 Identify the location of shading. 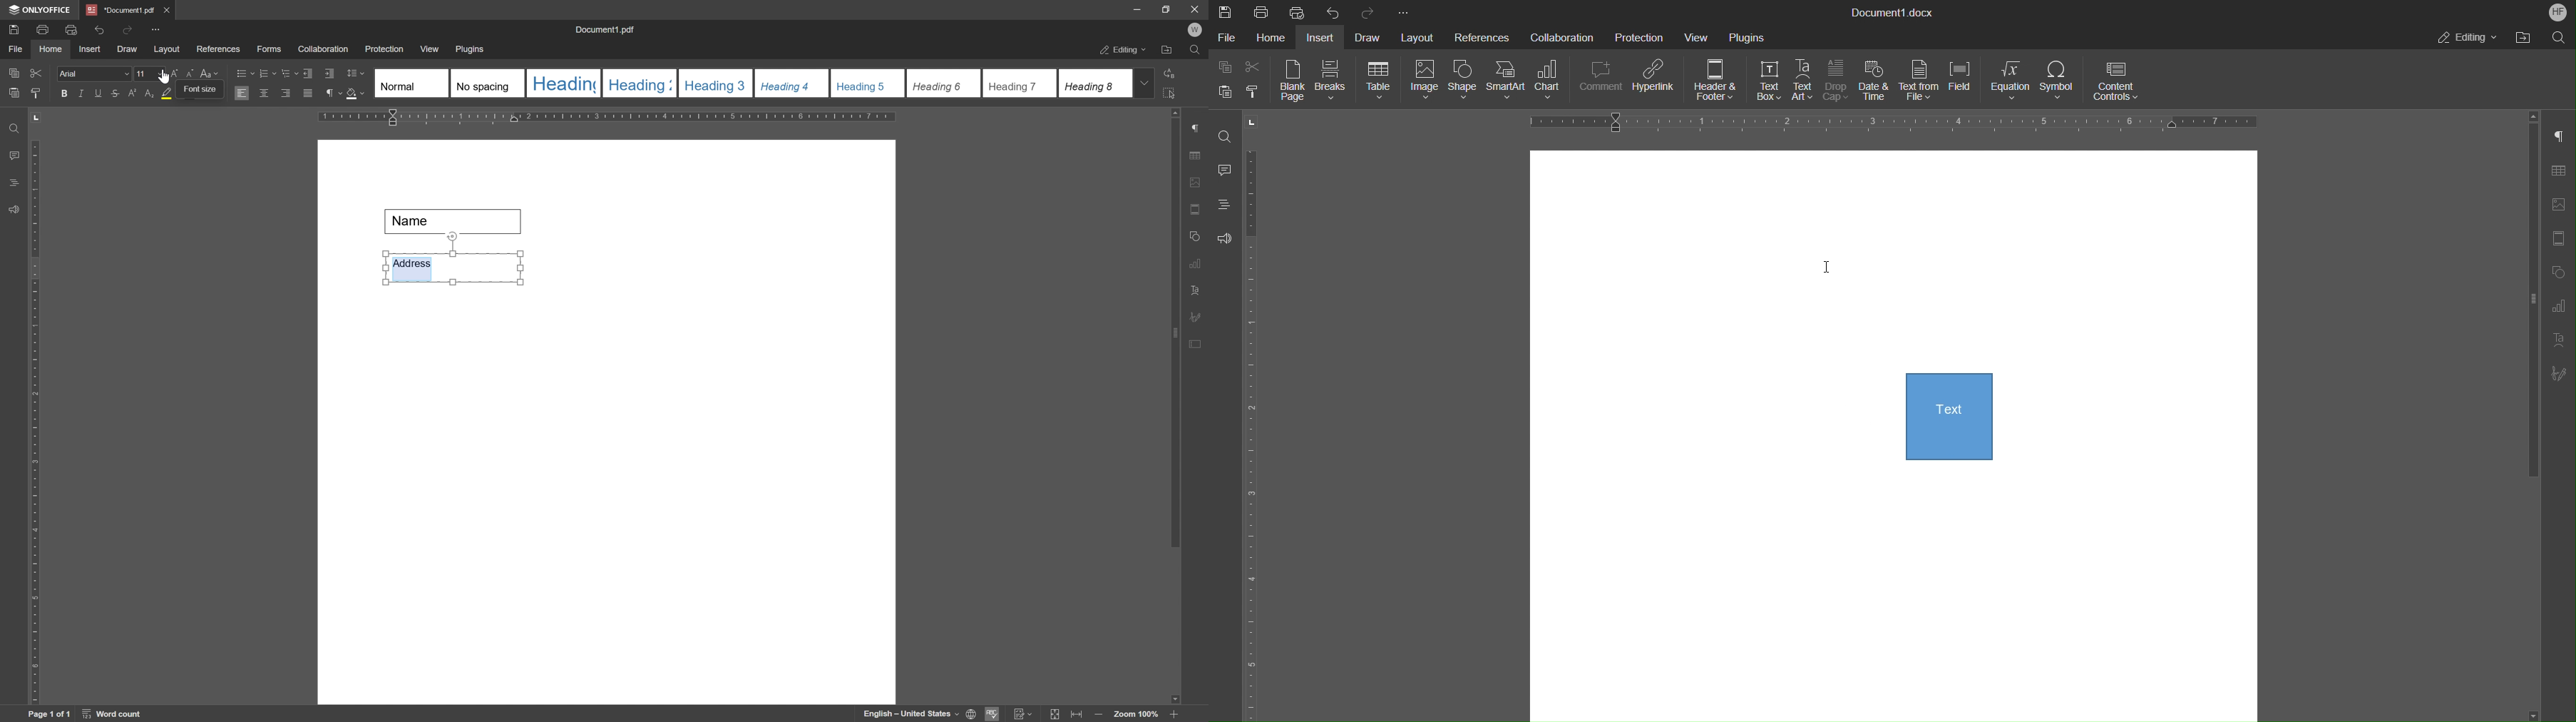
(355, 95).